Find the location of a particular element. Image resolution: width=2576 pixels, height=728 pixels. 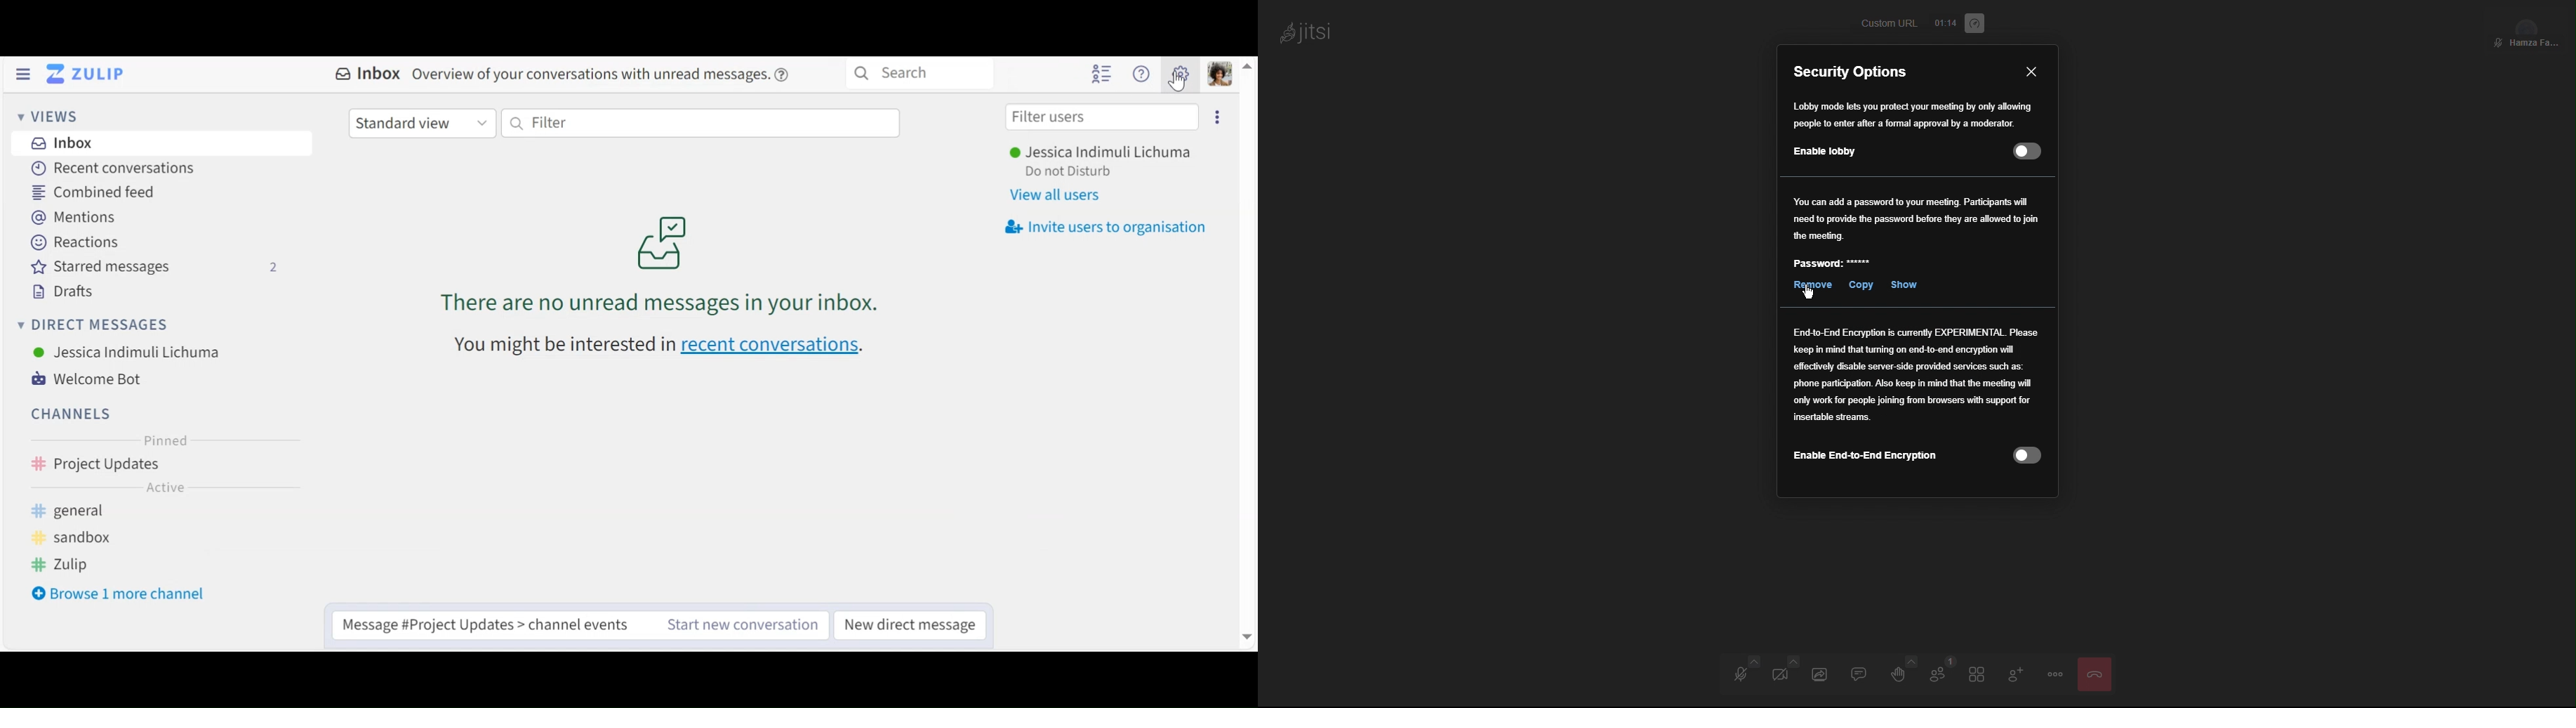

Go to Home View is located at coordinates (90, 74).